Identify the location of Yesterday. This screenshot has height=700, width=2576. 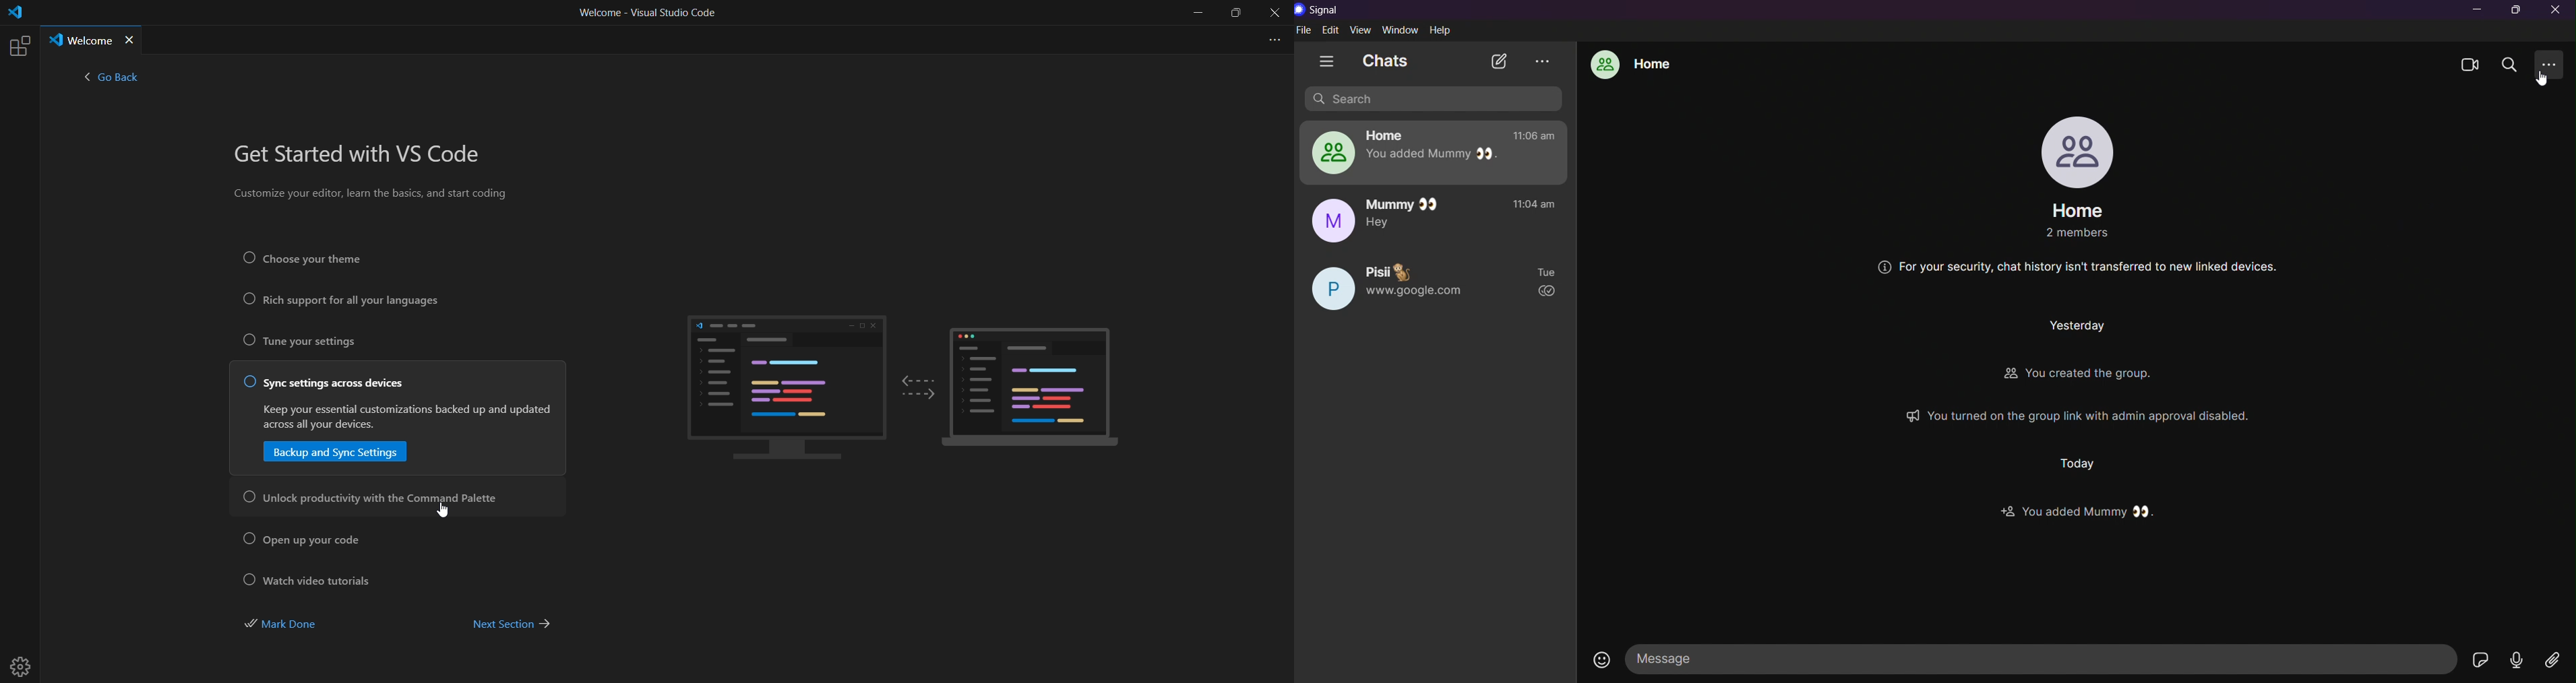
(2065, 327).